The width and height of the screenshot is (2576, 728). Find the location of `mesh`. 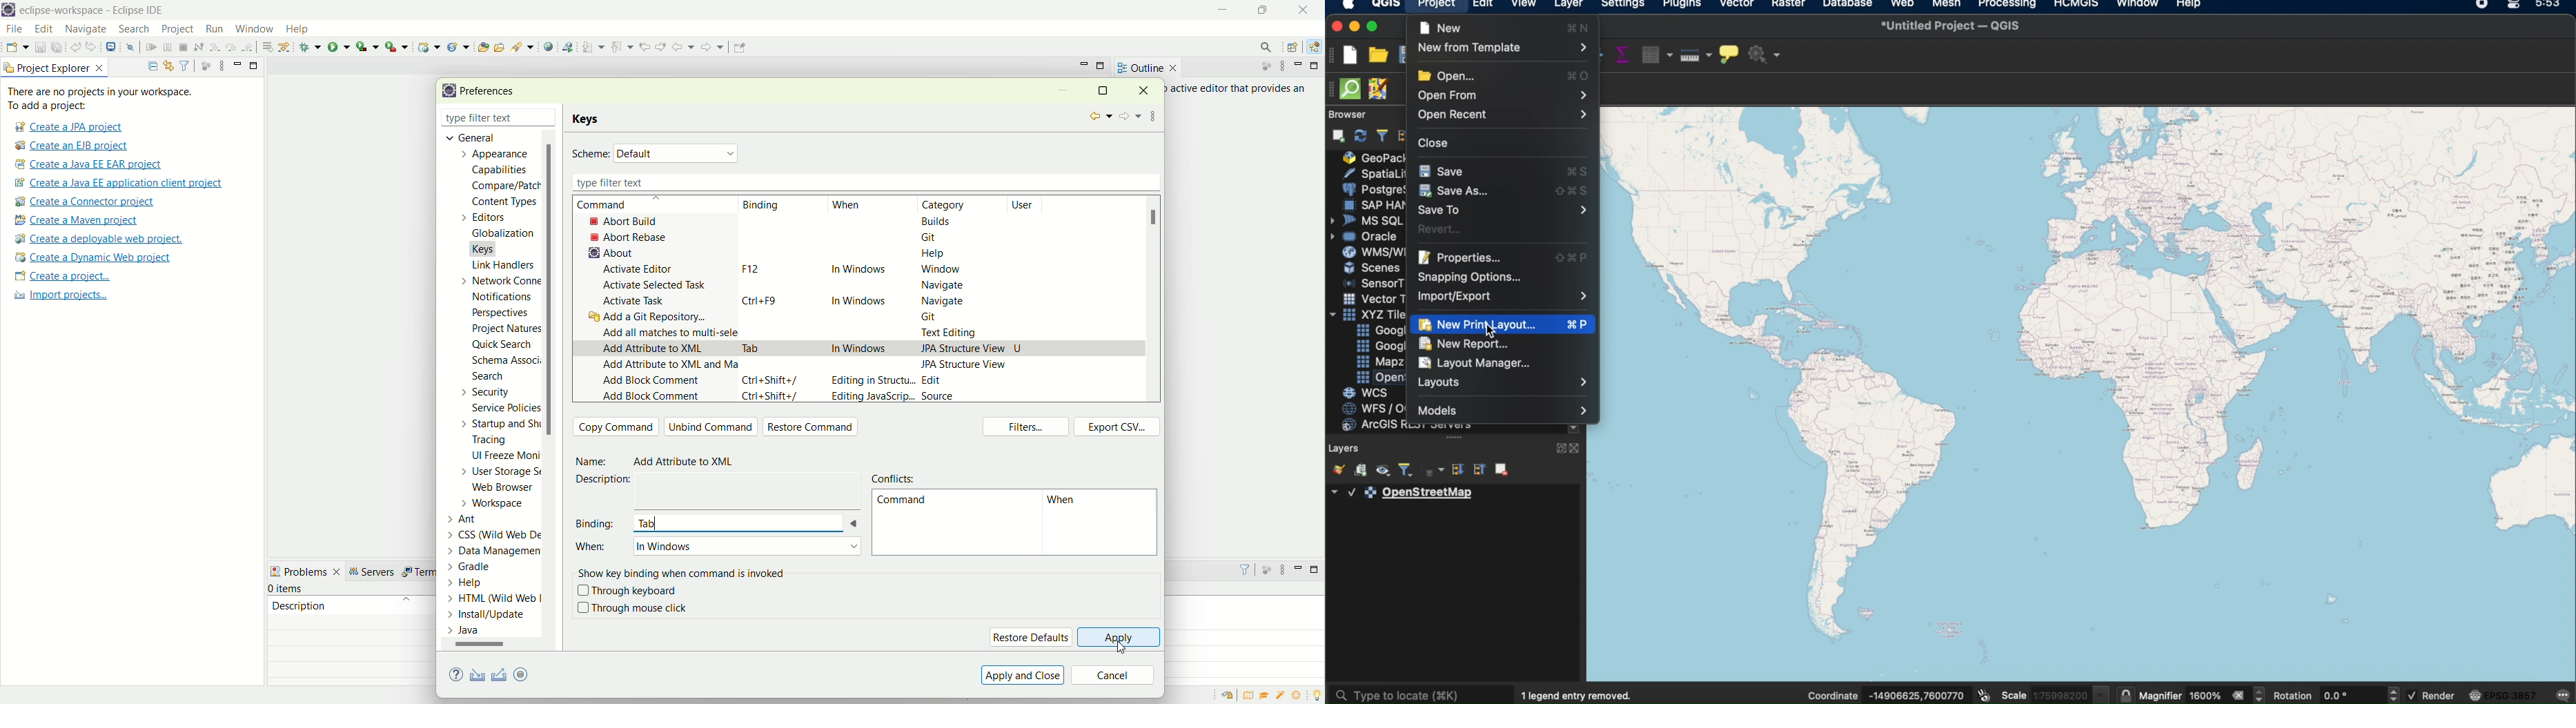

mesh is located at coordinates (1949, 5).